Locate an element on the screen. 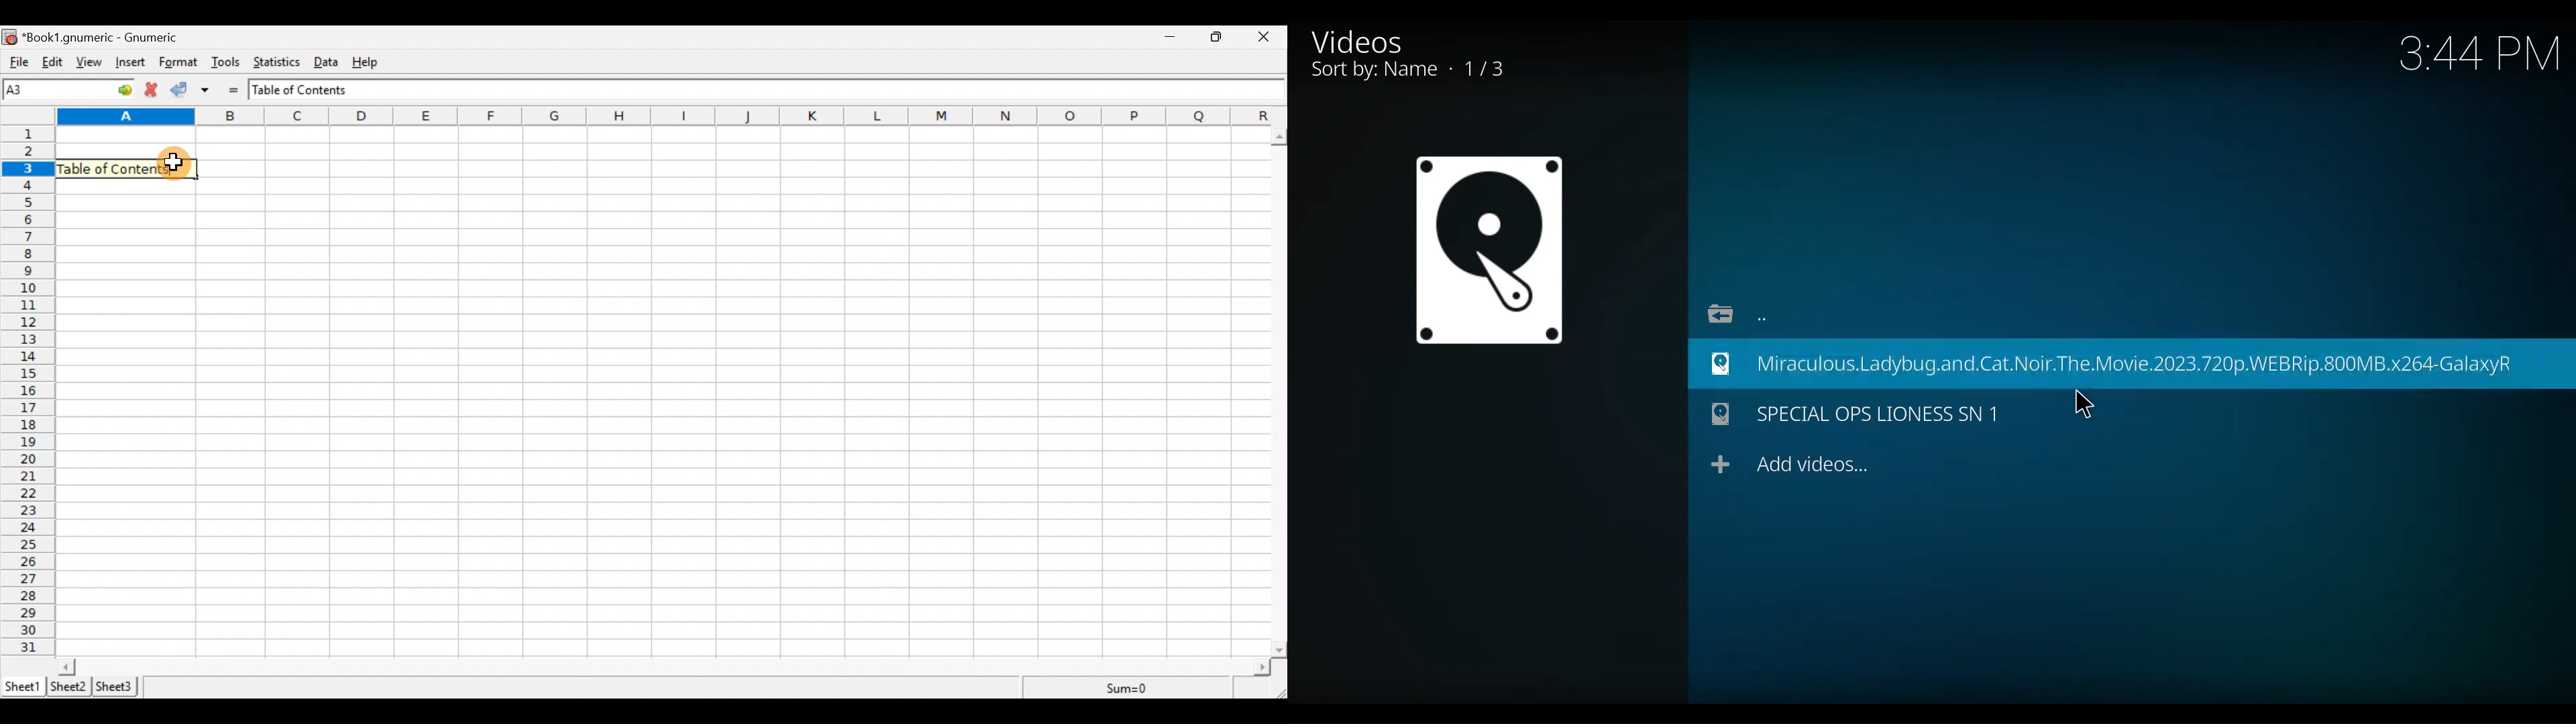  Movie File is located at coordinates (1488, 250).